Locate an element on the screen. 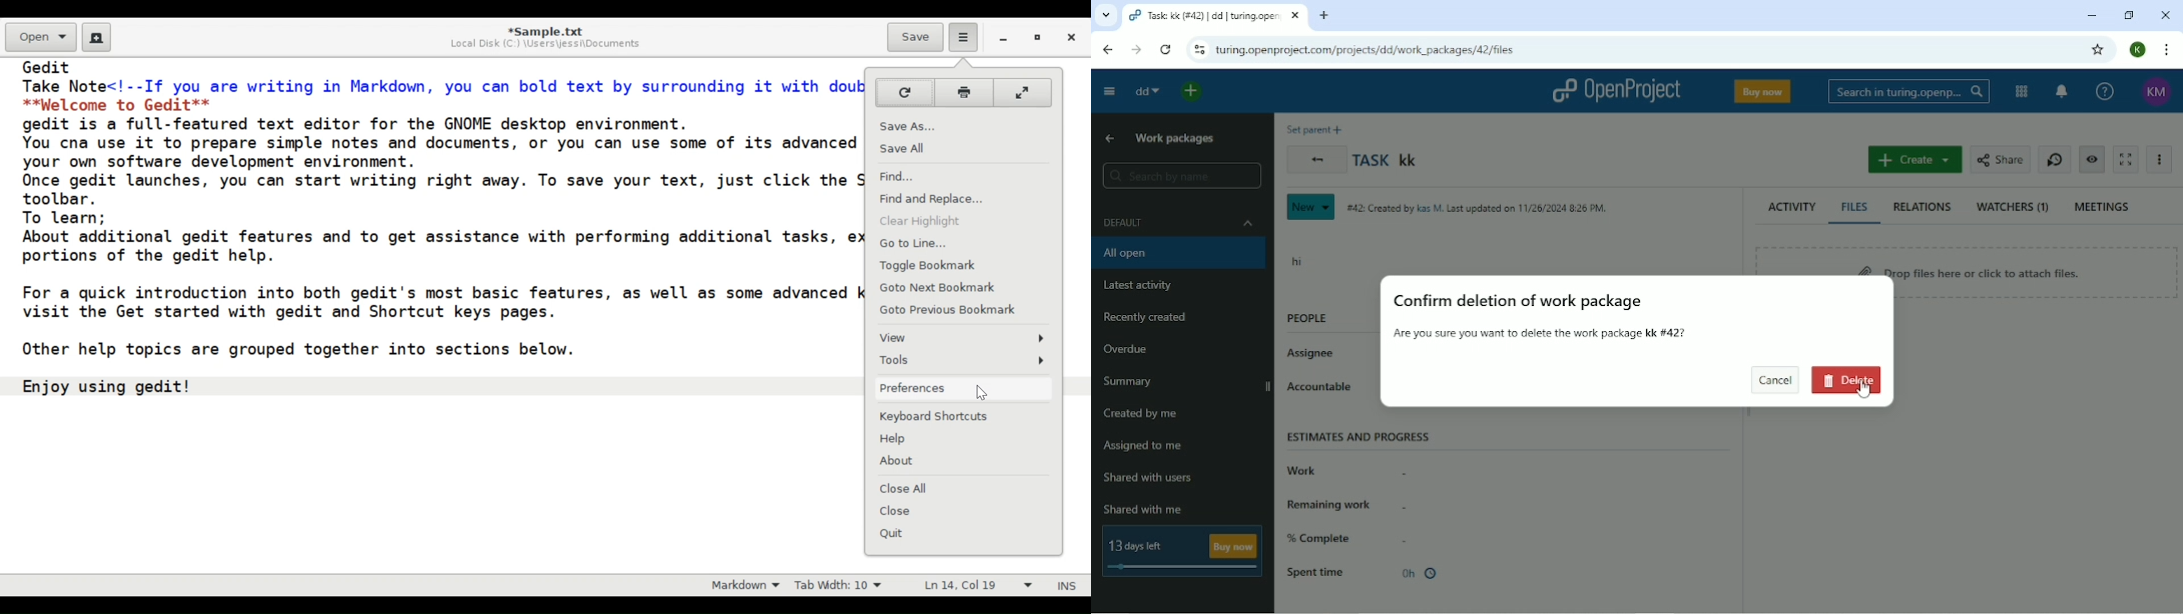 The image size is (2184, 616). Line & Column Preference (Ln 14, Col 19)) is located at coordinates (980, 586).